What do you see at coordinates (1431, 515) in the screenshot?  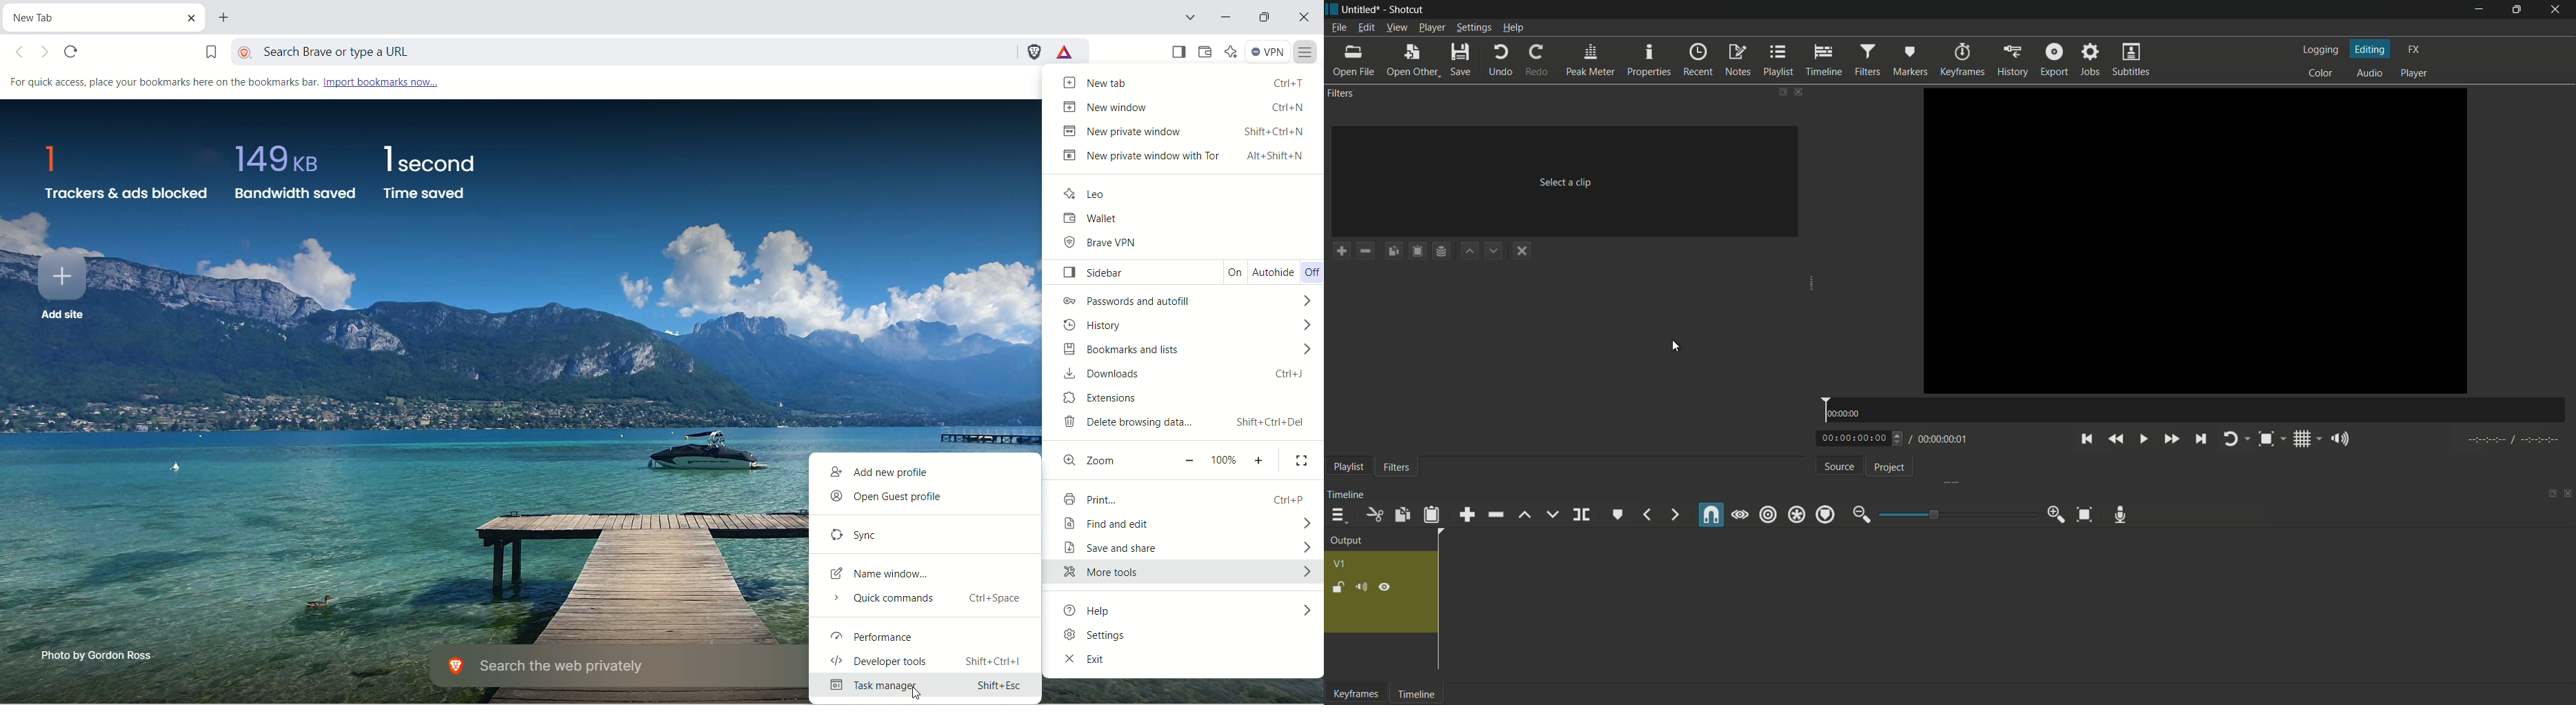 I see `paste` at bounding box center [1431, 515].